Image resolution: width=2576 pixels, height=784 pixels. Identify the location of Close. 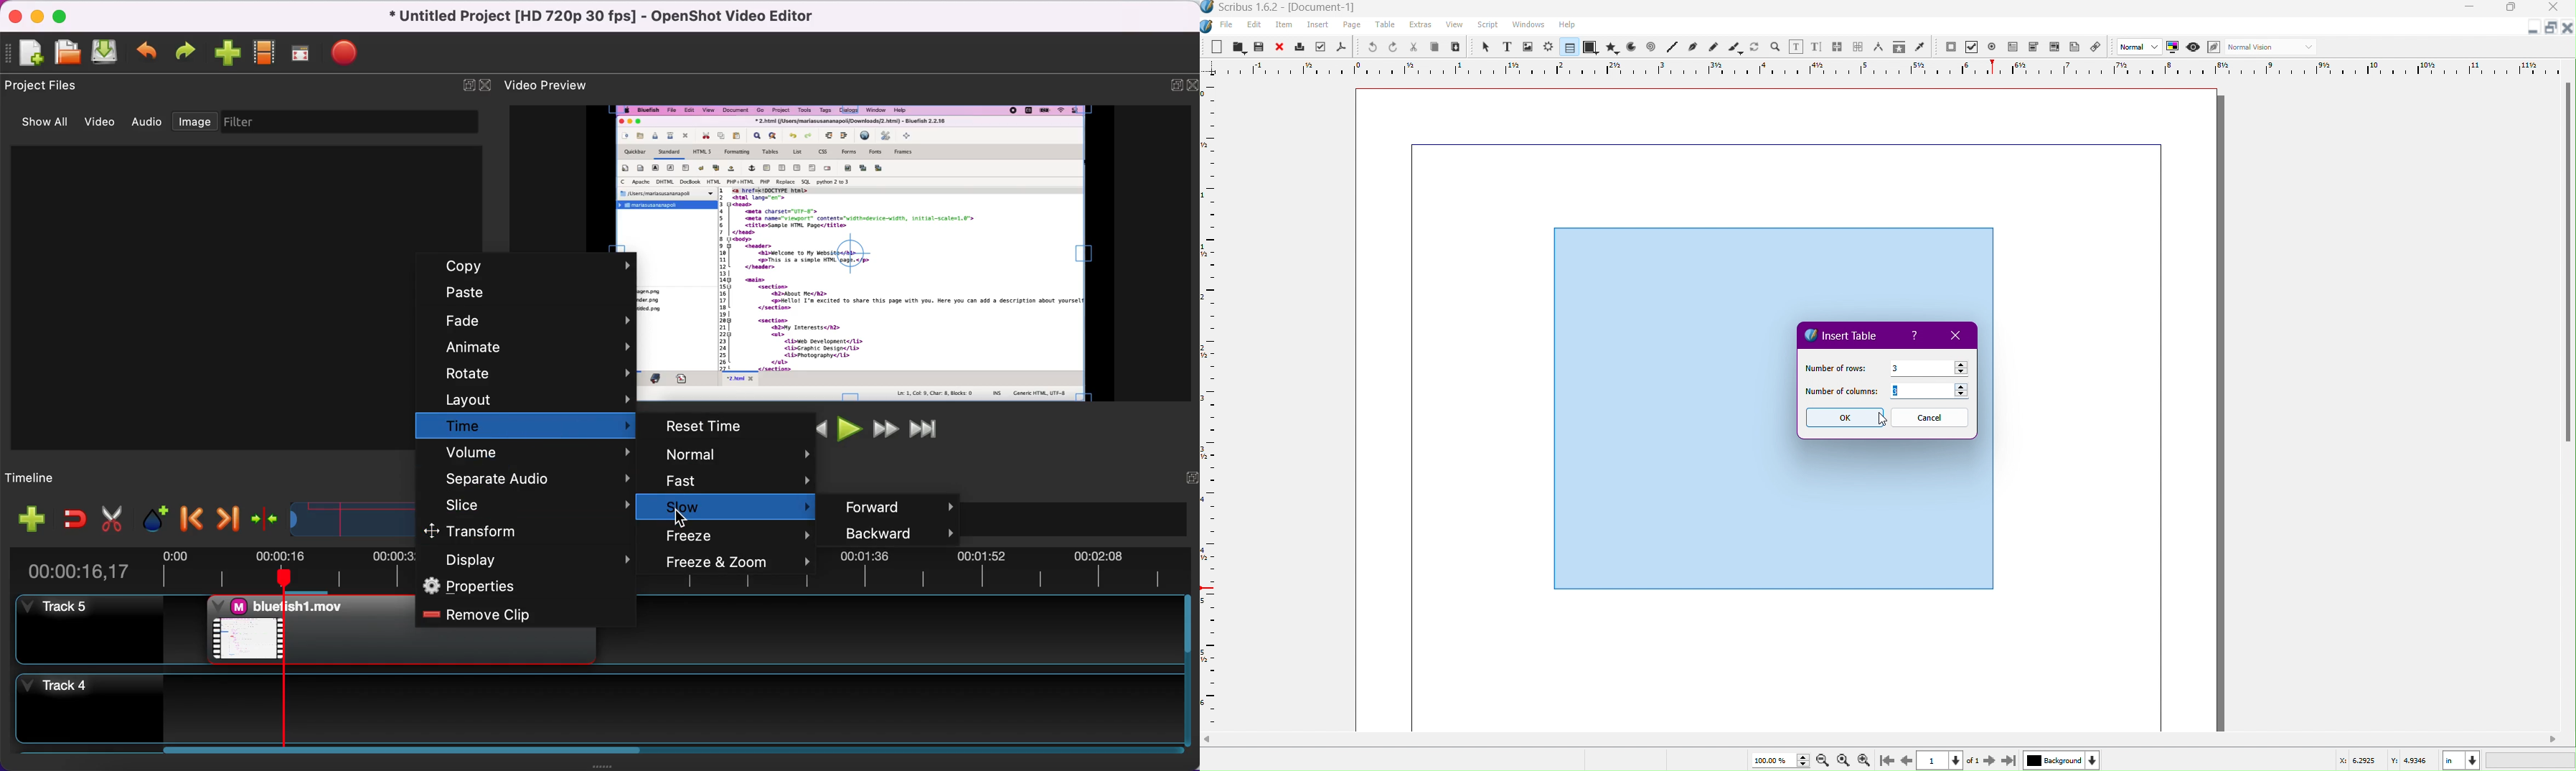
(2567, 28).